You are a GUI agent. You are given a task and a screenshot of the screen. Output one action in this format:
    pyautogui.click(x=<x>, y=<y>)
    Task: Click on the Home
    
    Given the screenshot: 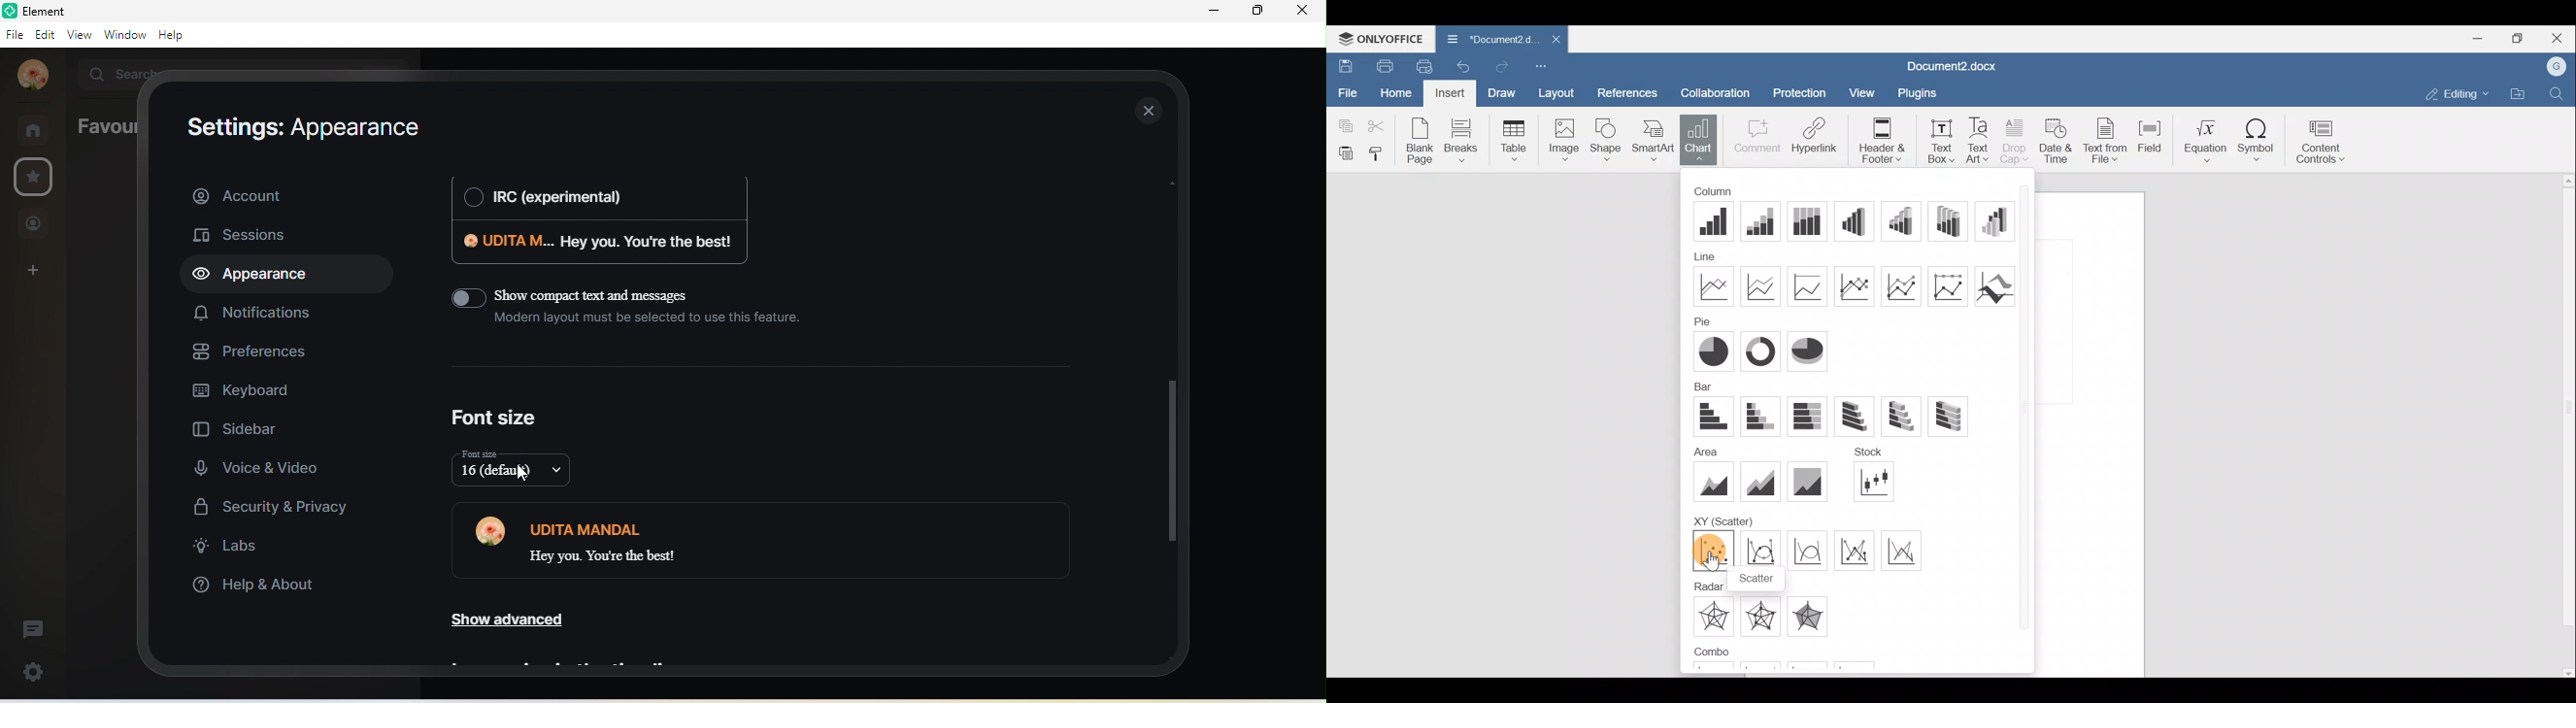 What is the action you would take?
    pyautogui.click(x=1393, y=93)
    